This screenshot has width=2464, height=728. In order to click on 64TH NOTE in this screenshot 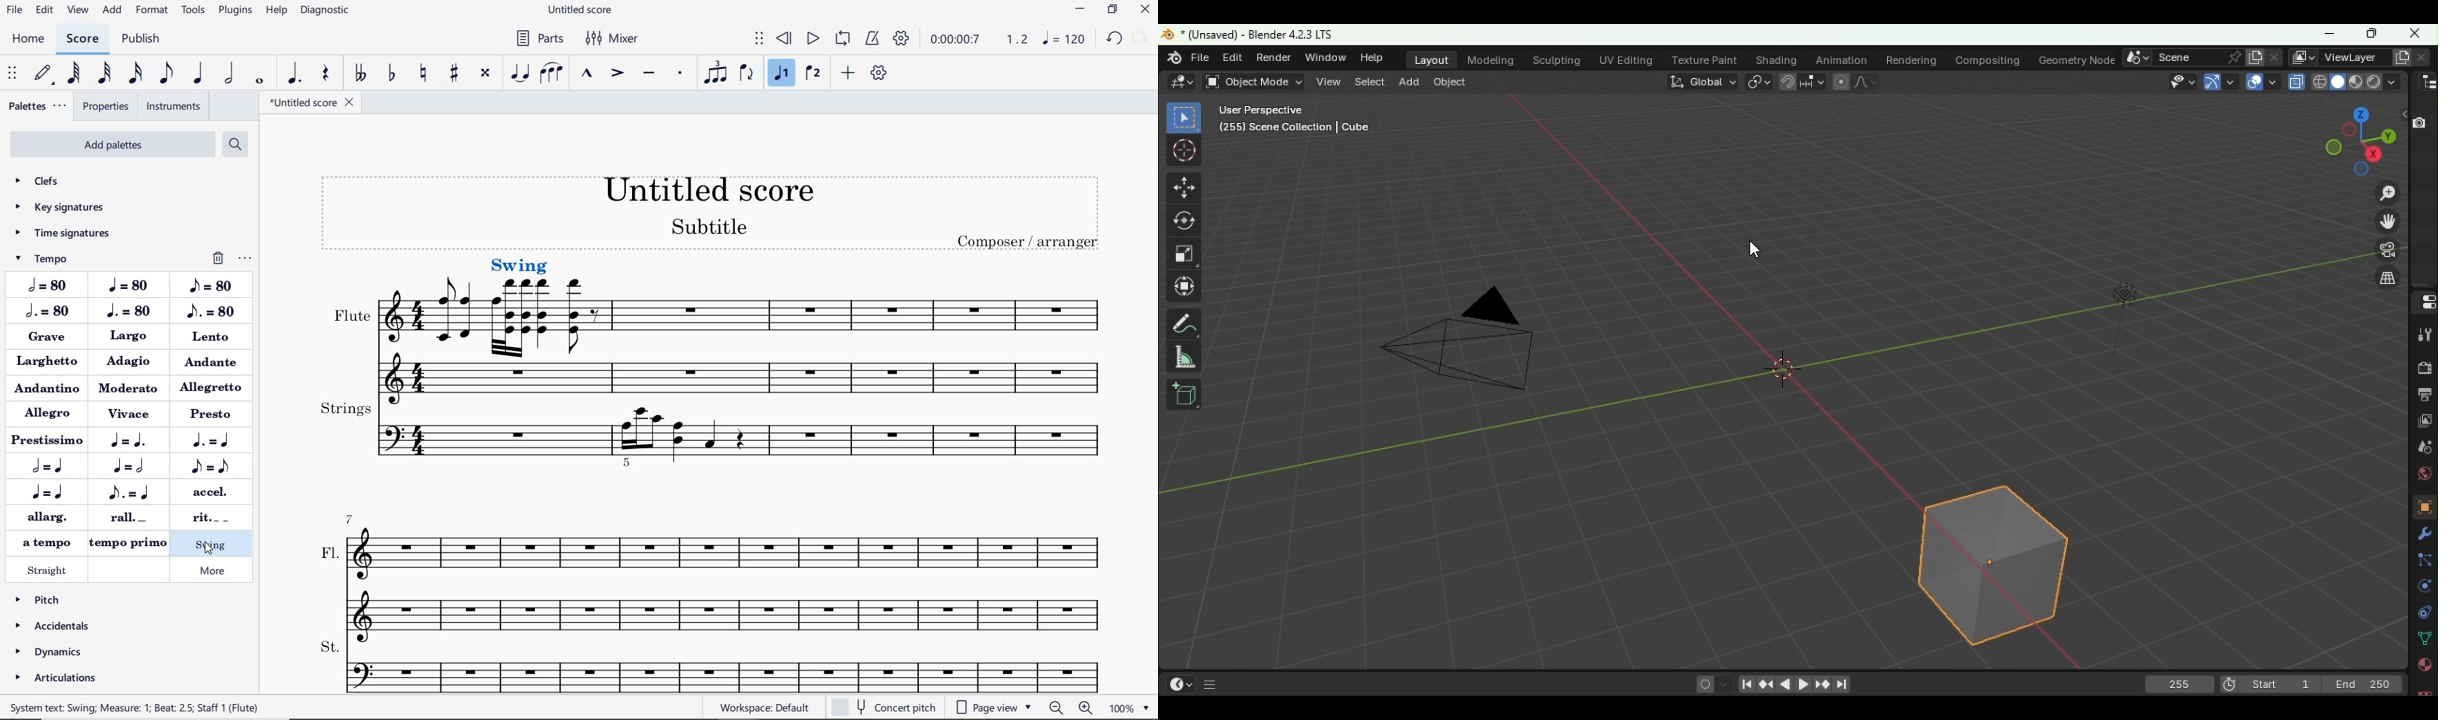, I will do `click(74, 72)`.